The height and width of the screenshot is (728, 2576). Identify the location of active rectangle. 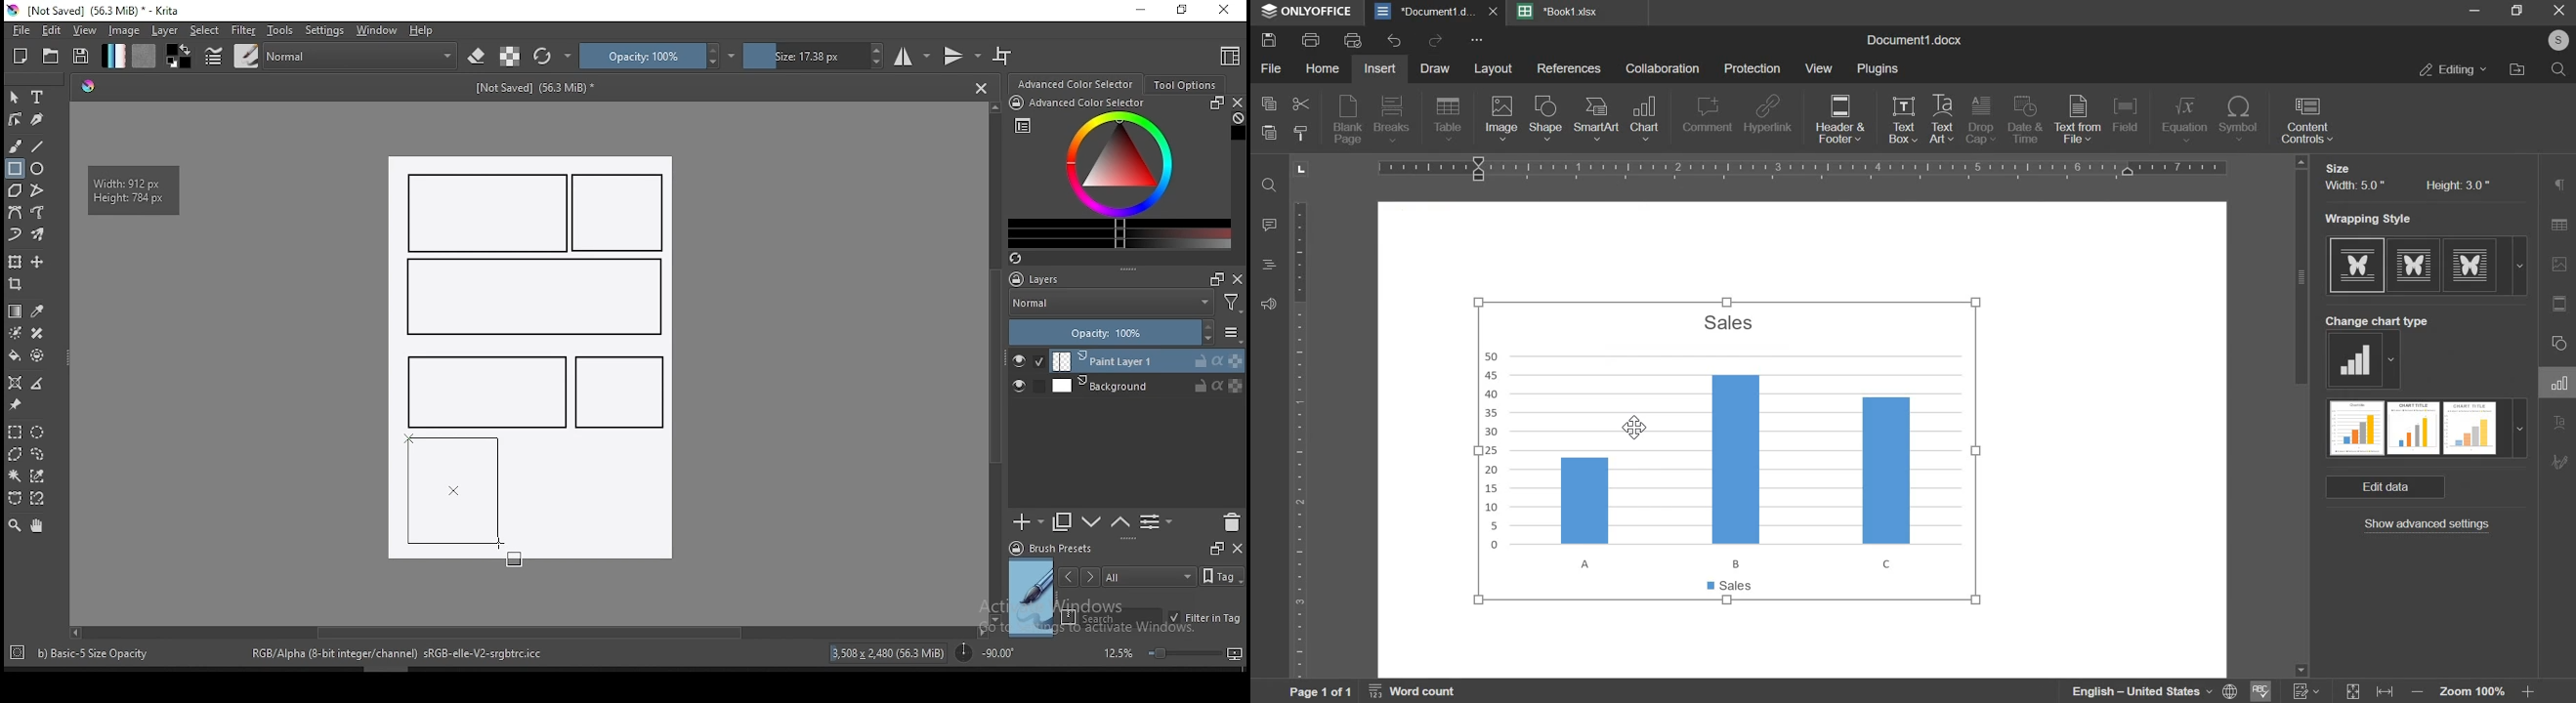
(453, 490).